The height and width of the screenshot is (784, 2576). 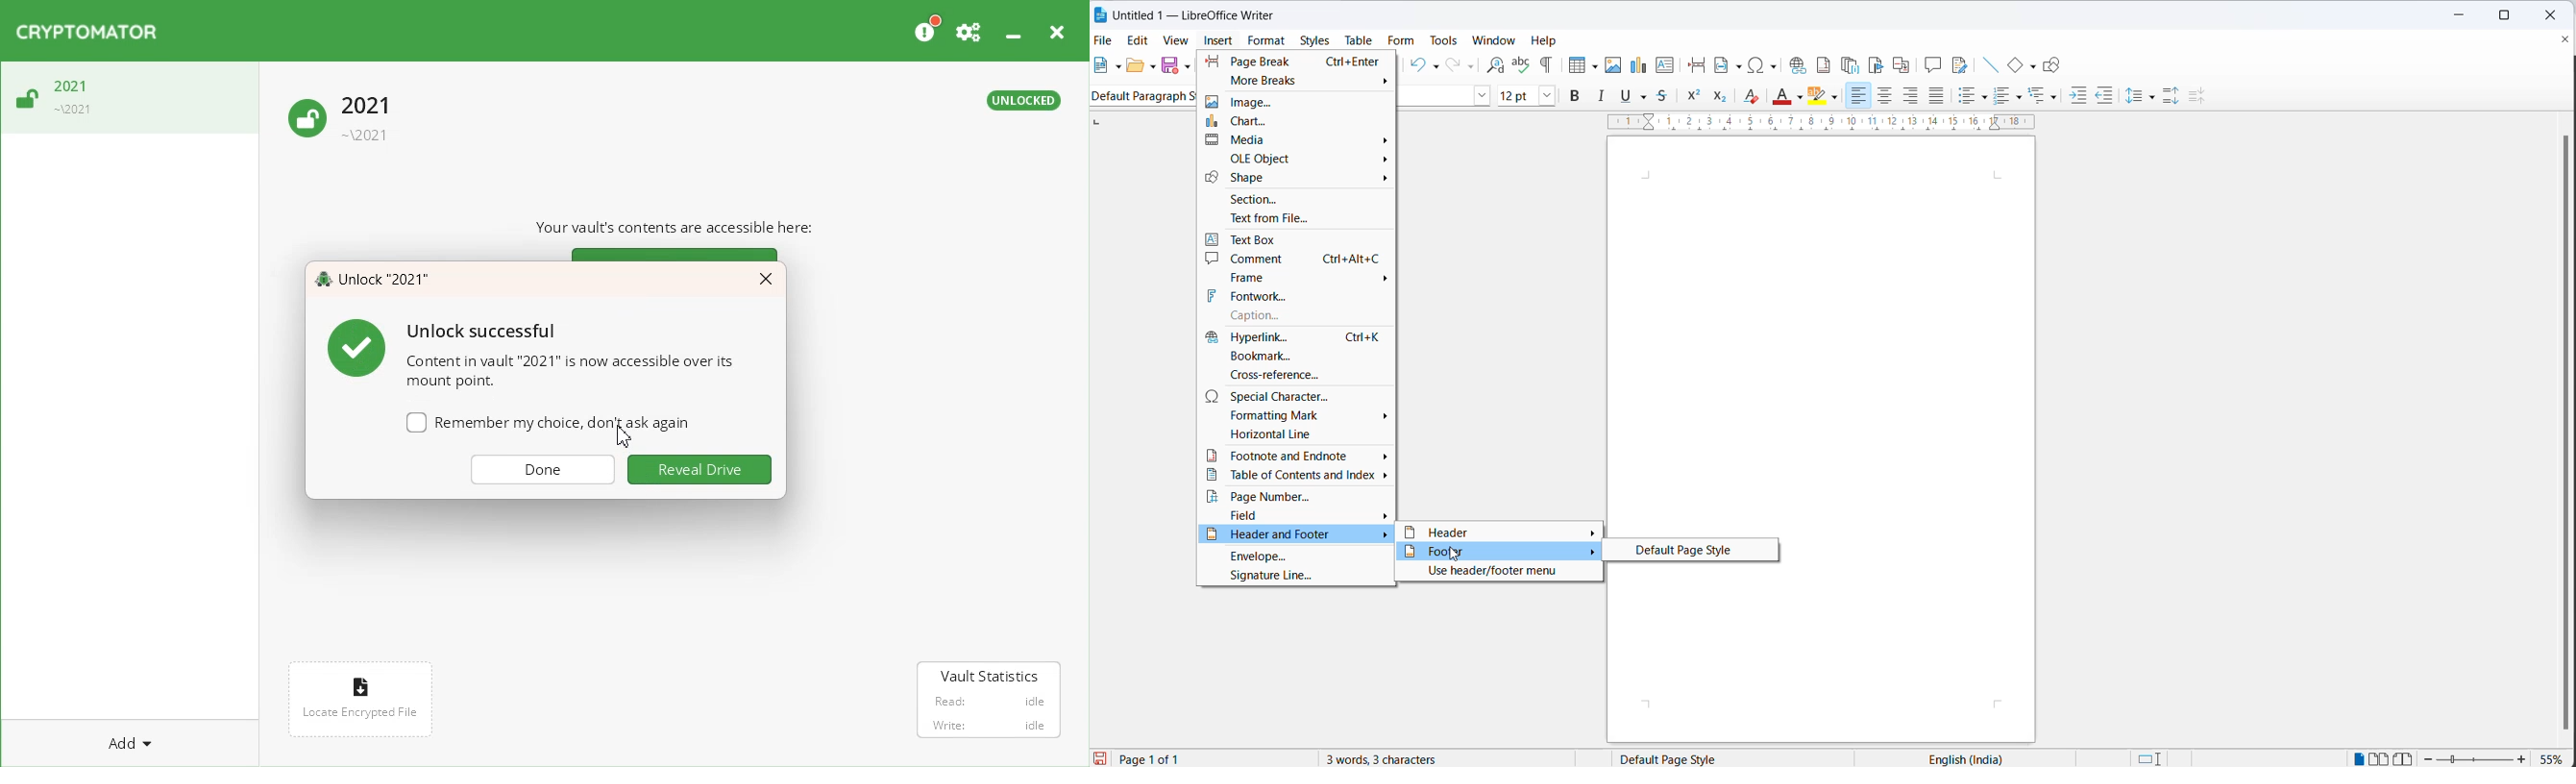 What do you see at coordinates (1754, 97) in the screenshot?
I see `clear direct formatting` at bounding box center [1754, 97].